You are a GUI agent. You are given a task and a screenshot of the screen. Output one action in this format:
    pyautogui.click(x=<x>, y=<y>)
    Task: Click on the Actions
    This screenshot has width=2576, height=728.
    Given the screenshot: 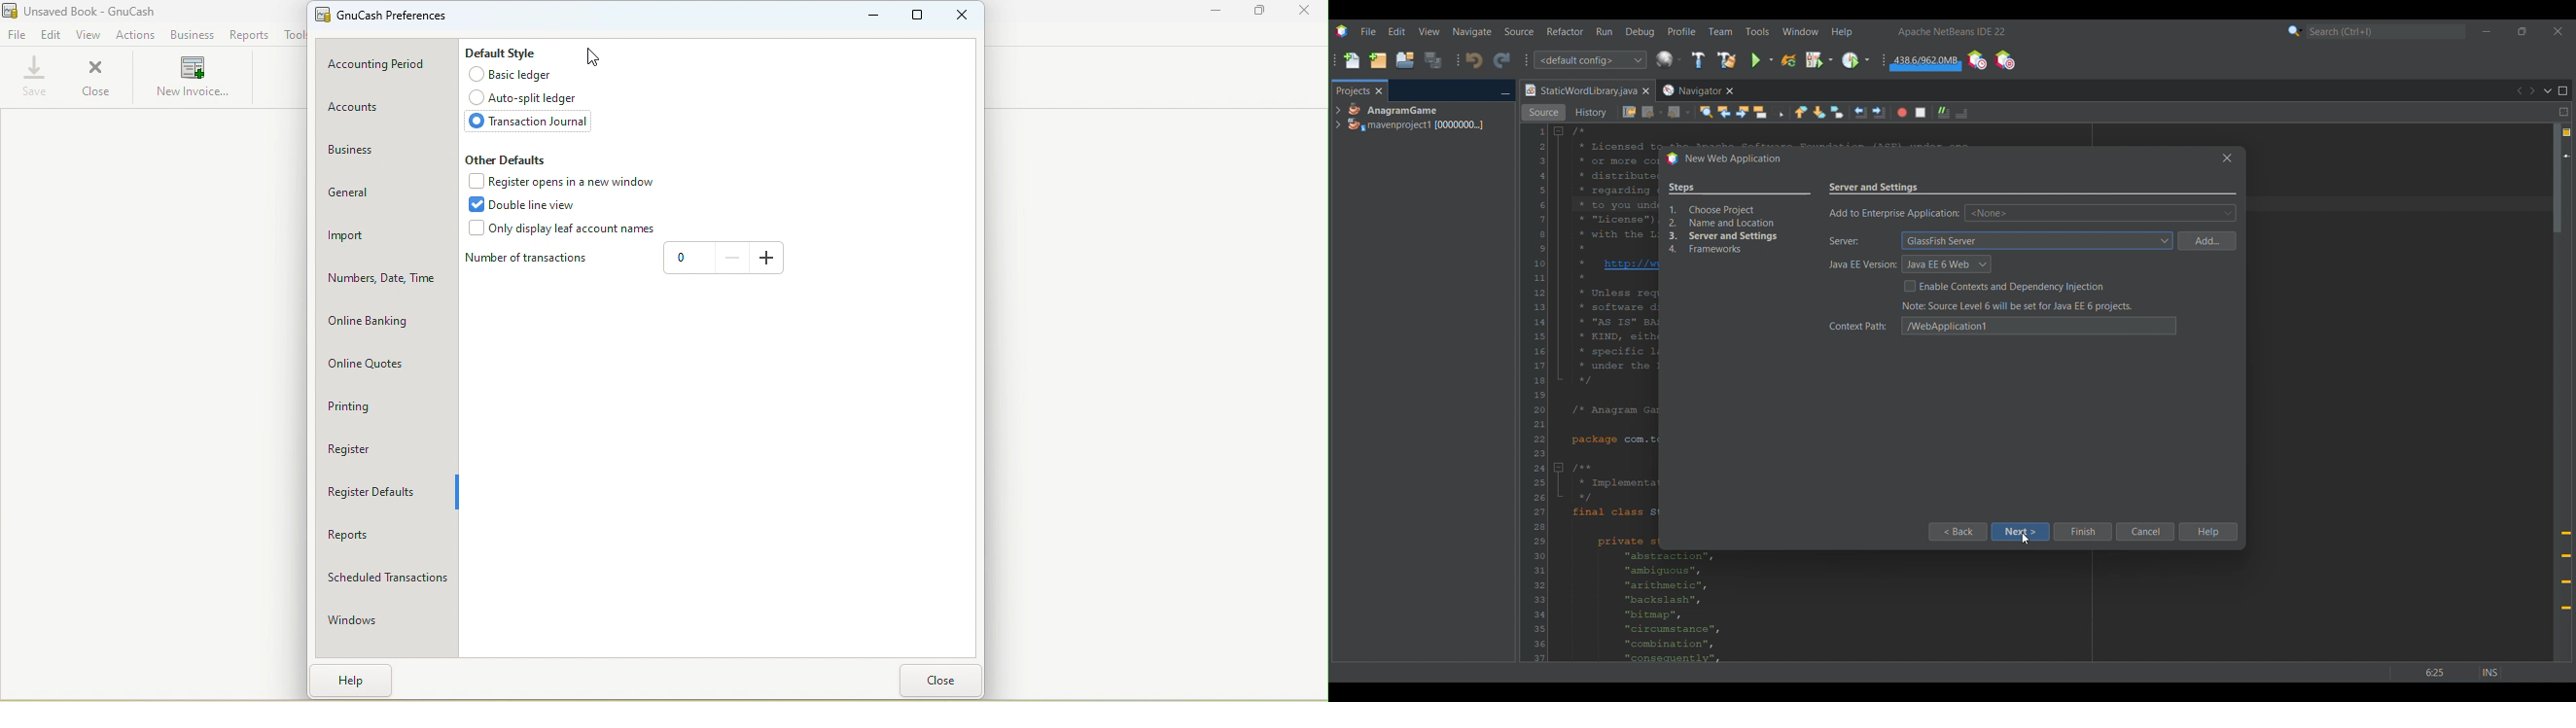 What is the action you would take?
    pyautogui.click(x=137, y=36)
    